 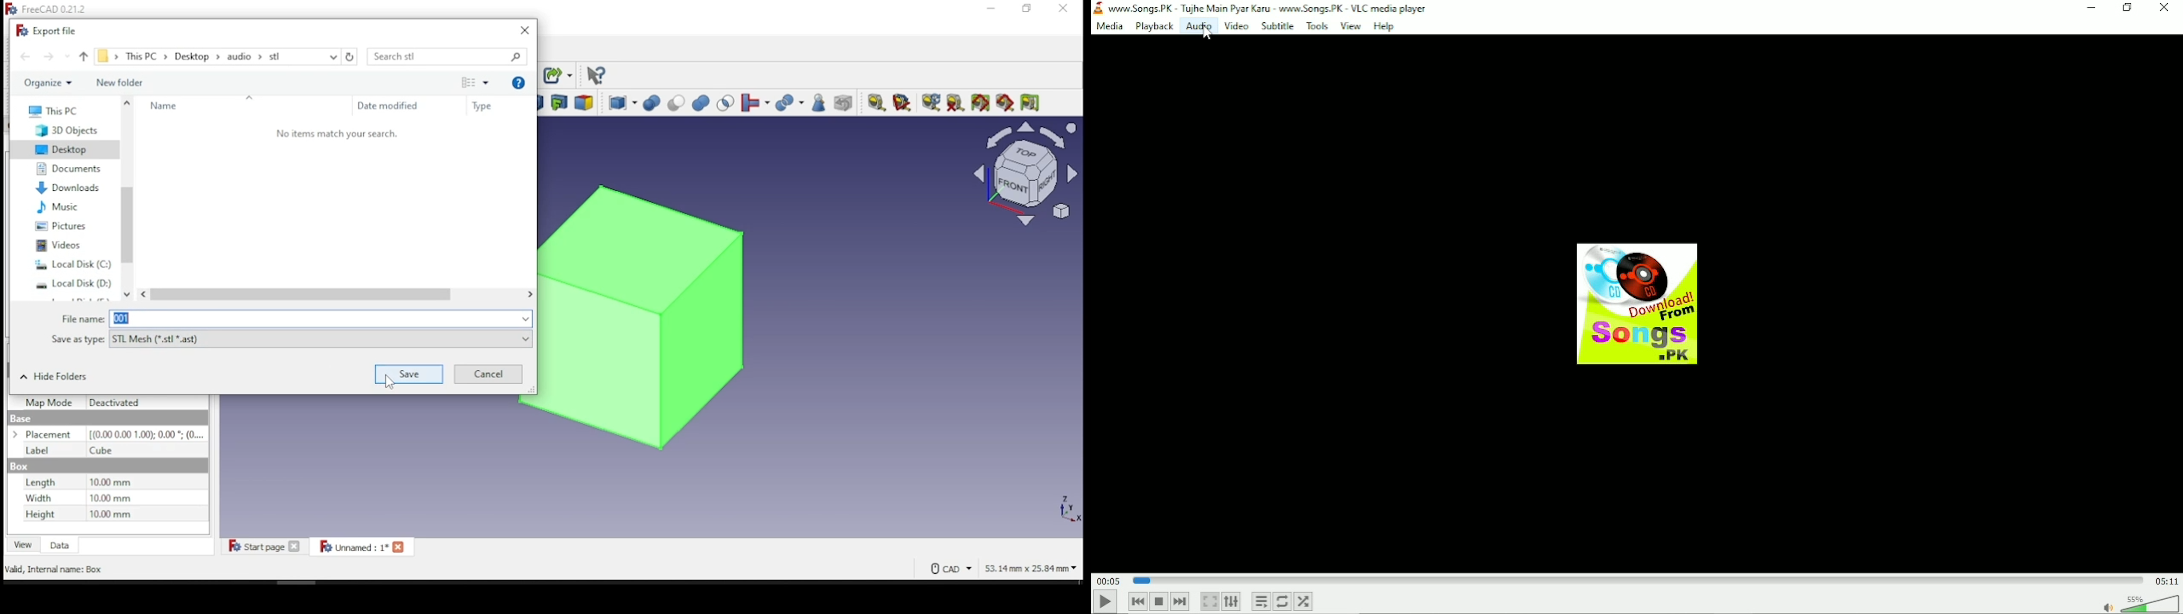 I want to click on this PC, so click(x=143, y=56).